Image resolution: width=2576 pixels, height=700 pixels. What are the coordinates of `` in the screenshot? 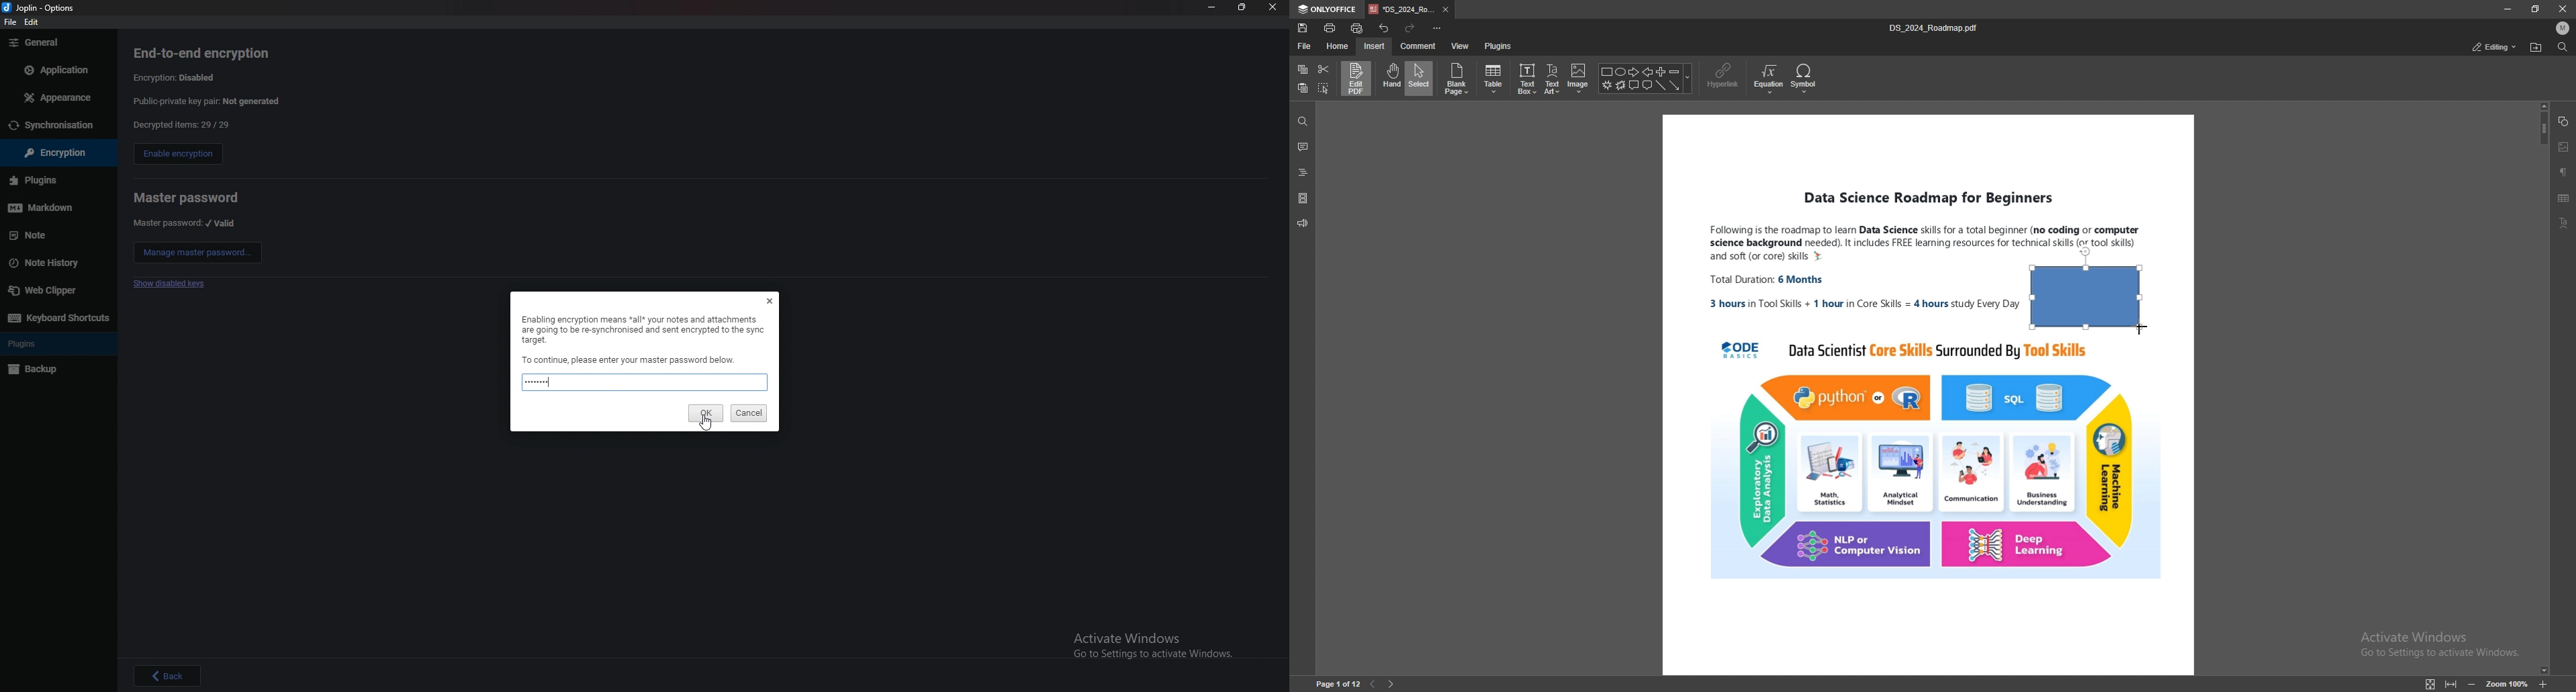 It's located at (26, 235).